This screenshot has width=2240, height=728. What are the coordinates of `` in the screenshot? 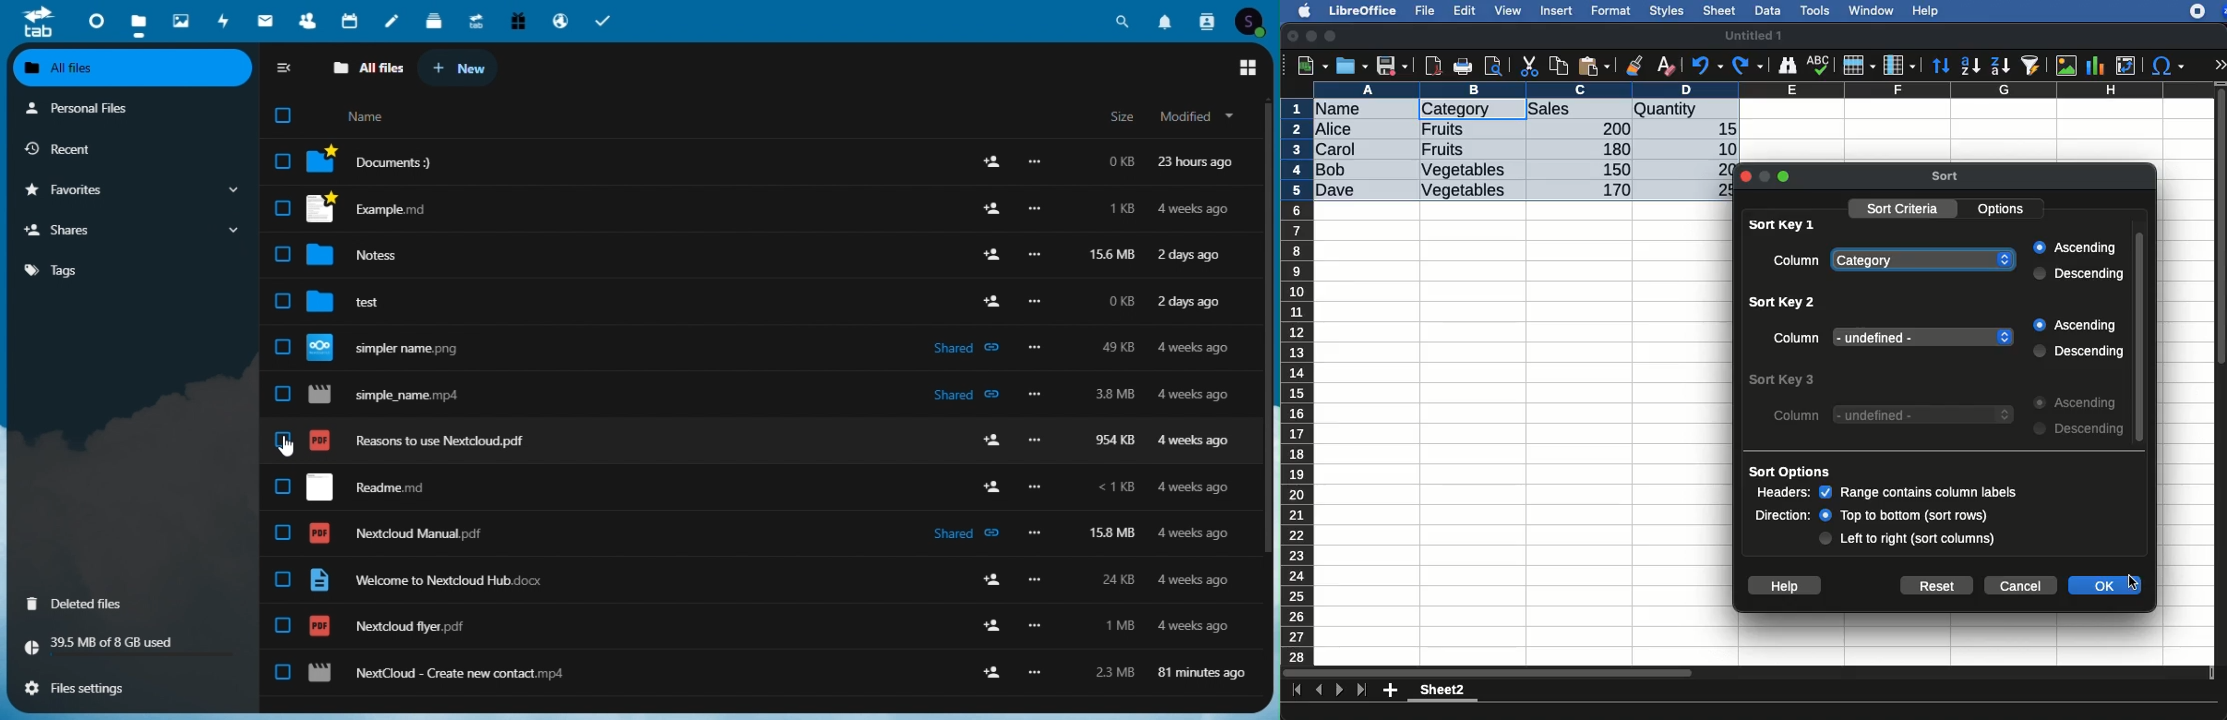 It's located at (1032, 673).